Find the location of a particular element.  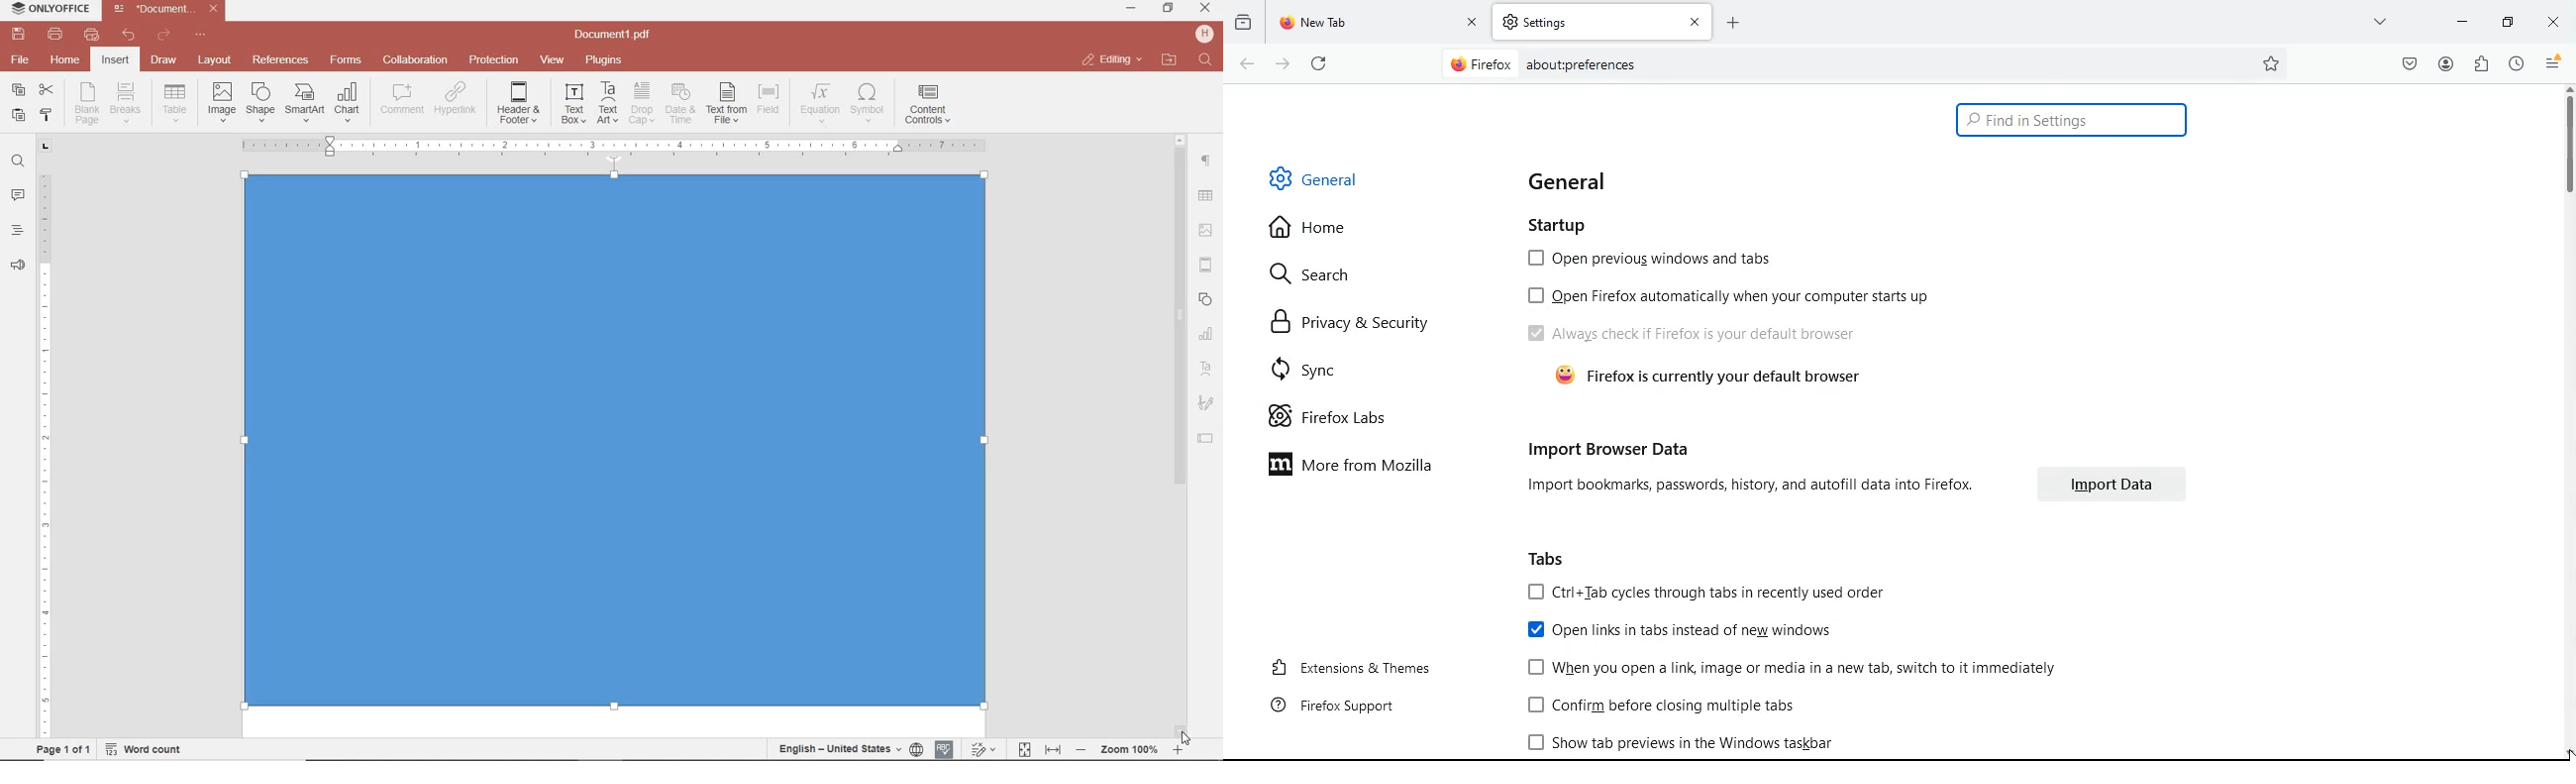

find is located at coordinates (17, 160).